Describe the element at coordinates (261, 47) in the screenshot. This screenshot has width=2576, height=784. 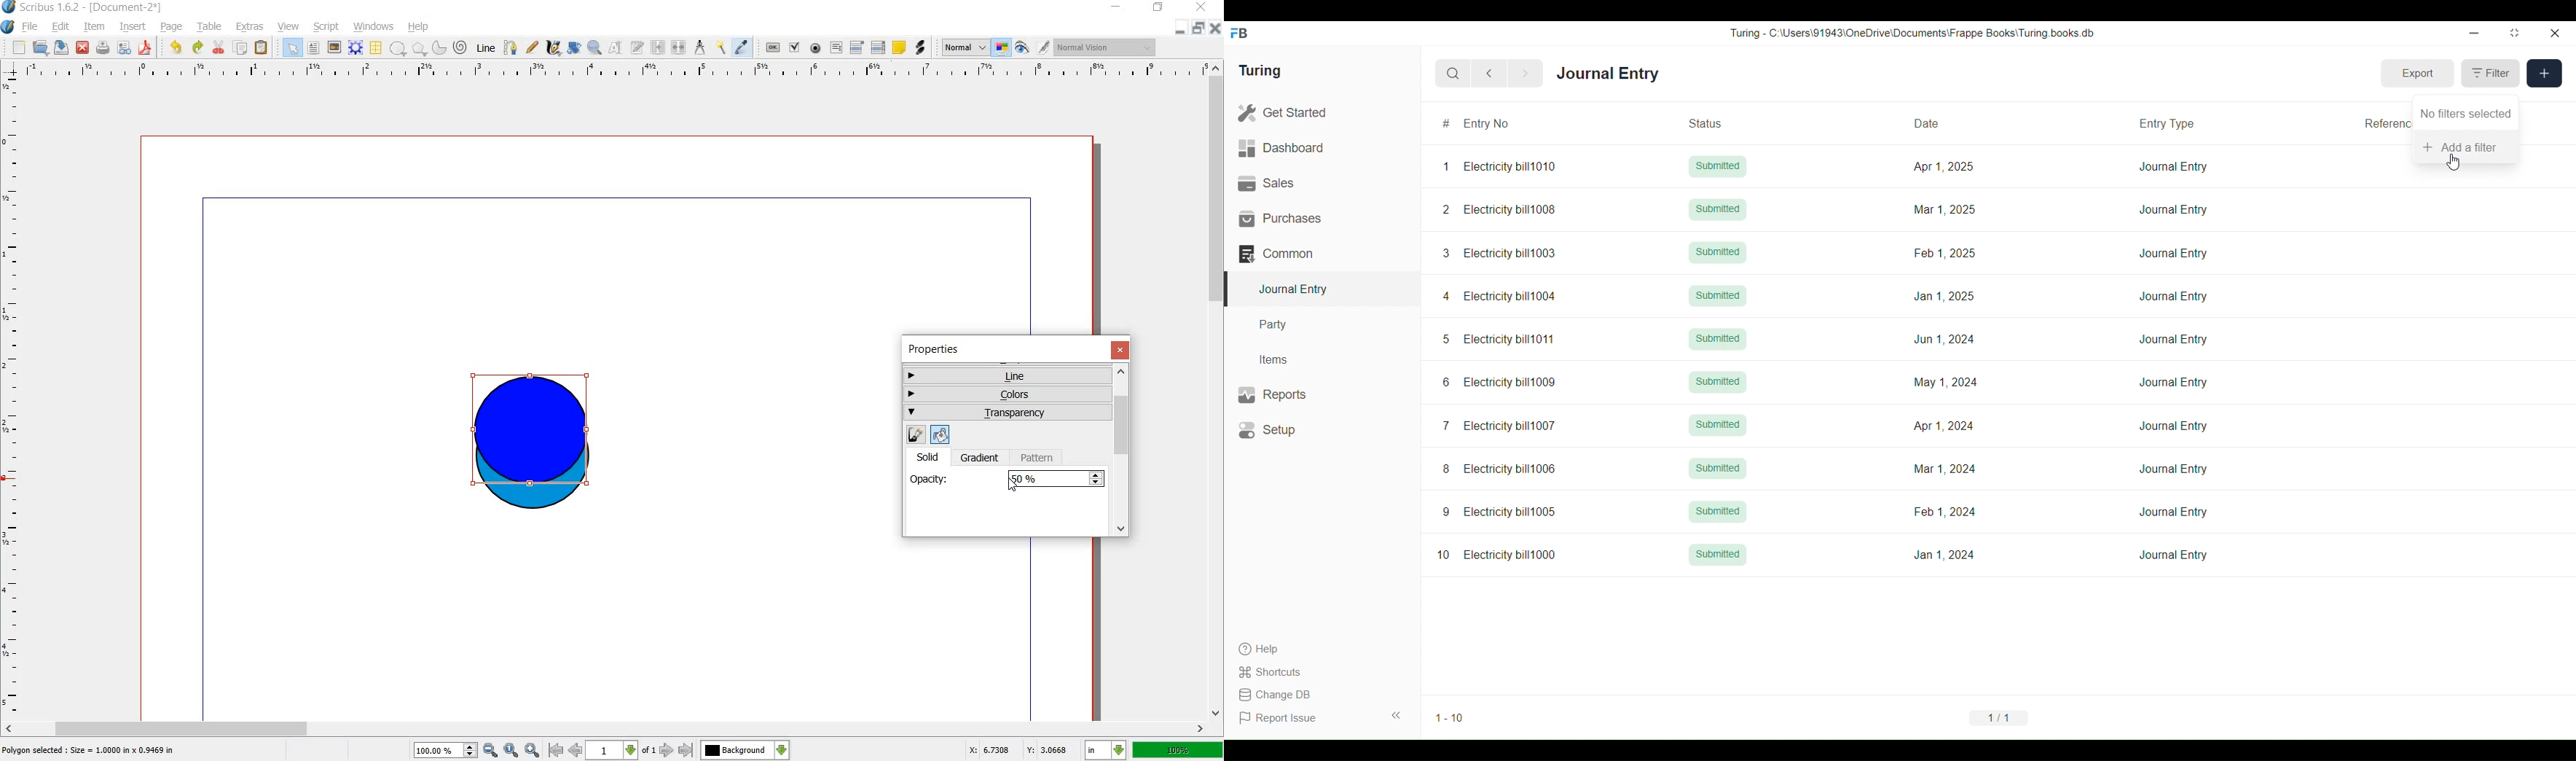
I see `paste` at that location.